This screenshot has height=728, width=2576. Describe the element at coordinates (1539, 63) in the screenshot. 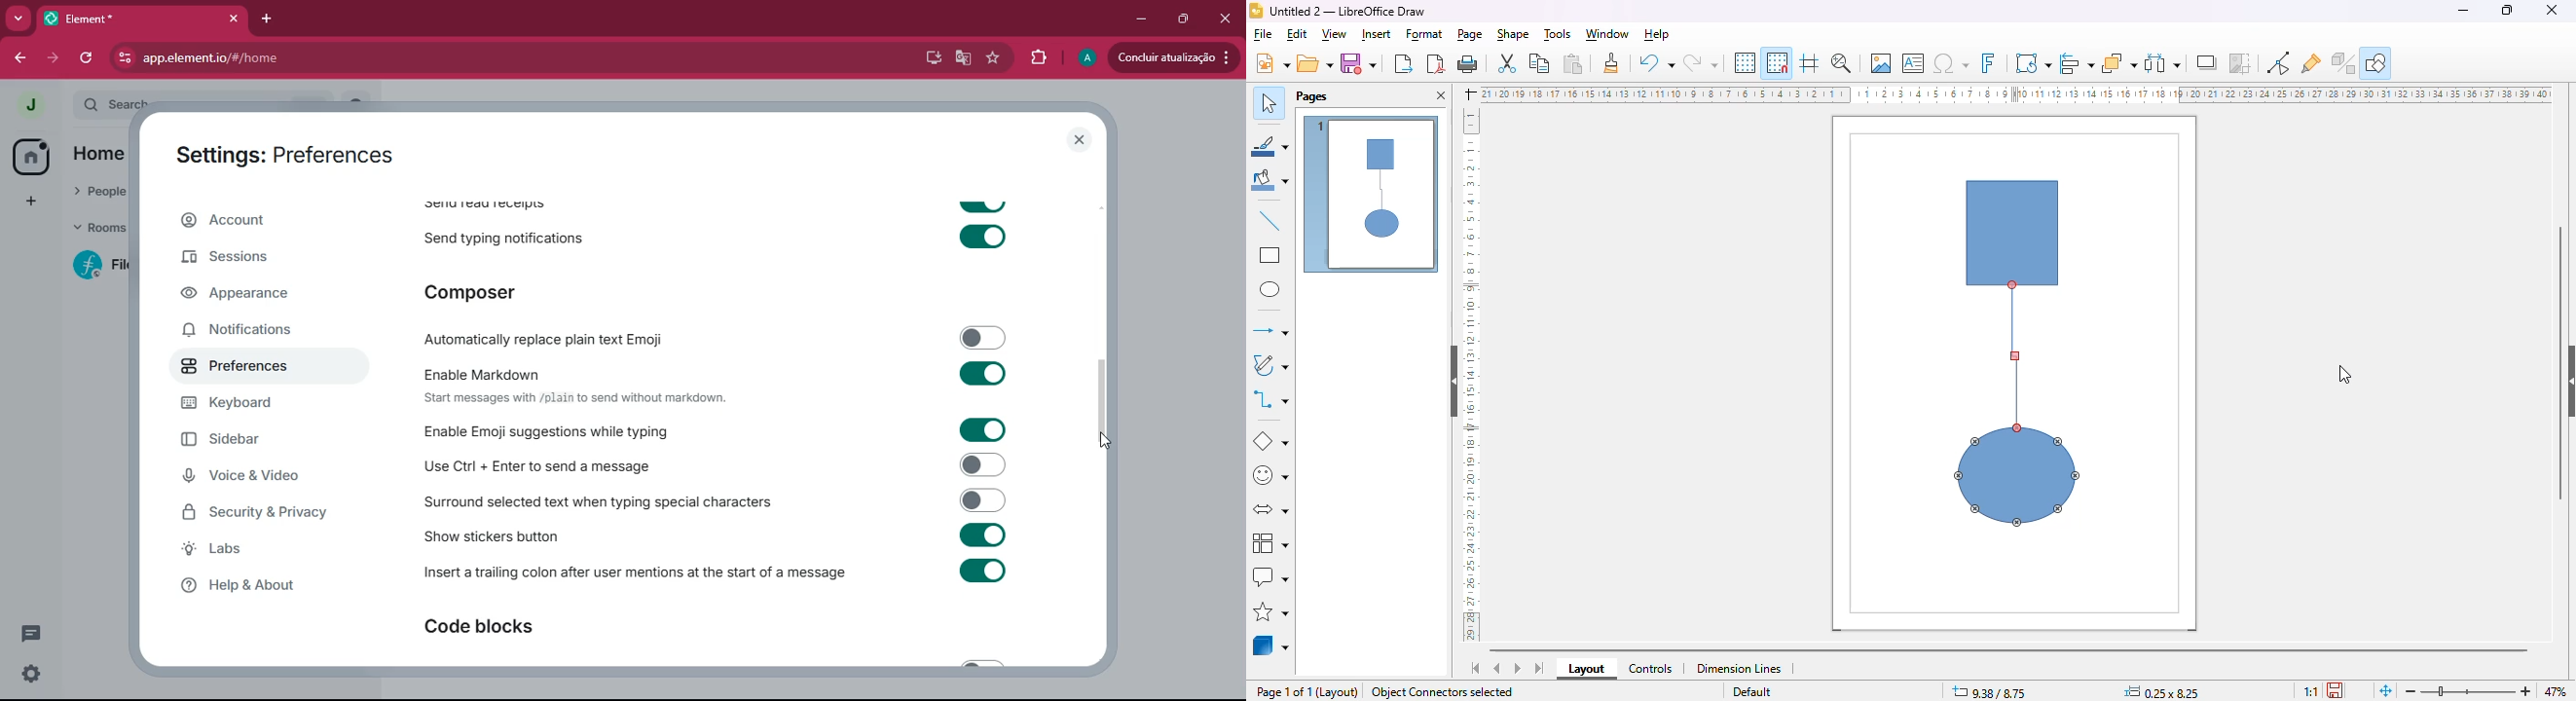

I see `copy` at that location.